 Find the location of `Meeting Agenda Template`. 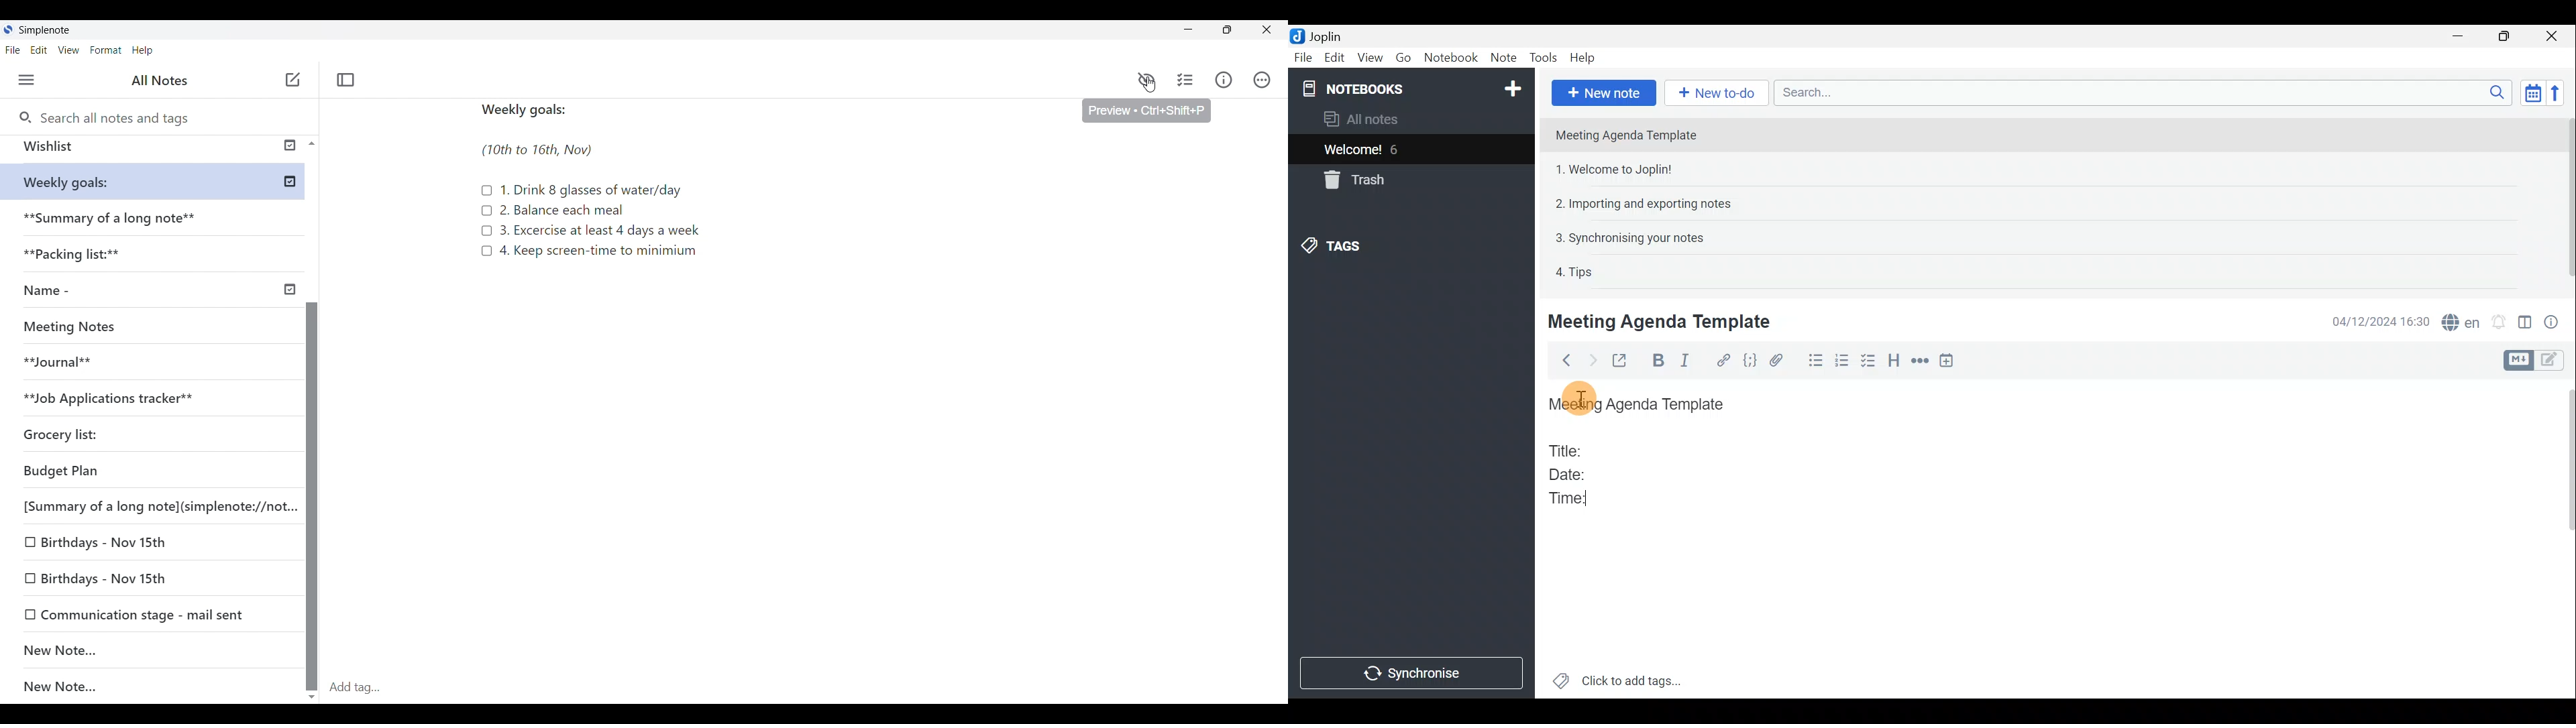

Meeting Agenda Template is located at coordinates (1638, 403).